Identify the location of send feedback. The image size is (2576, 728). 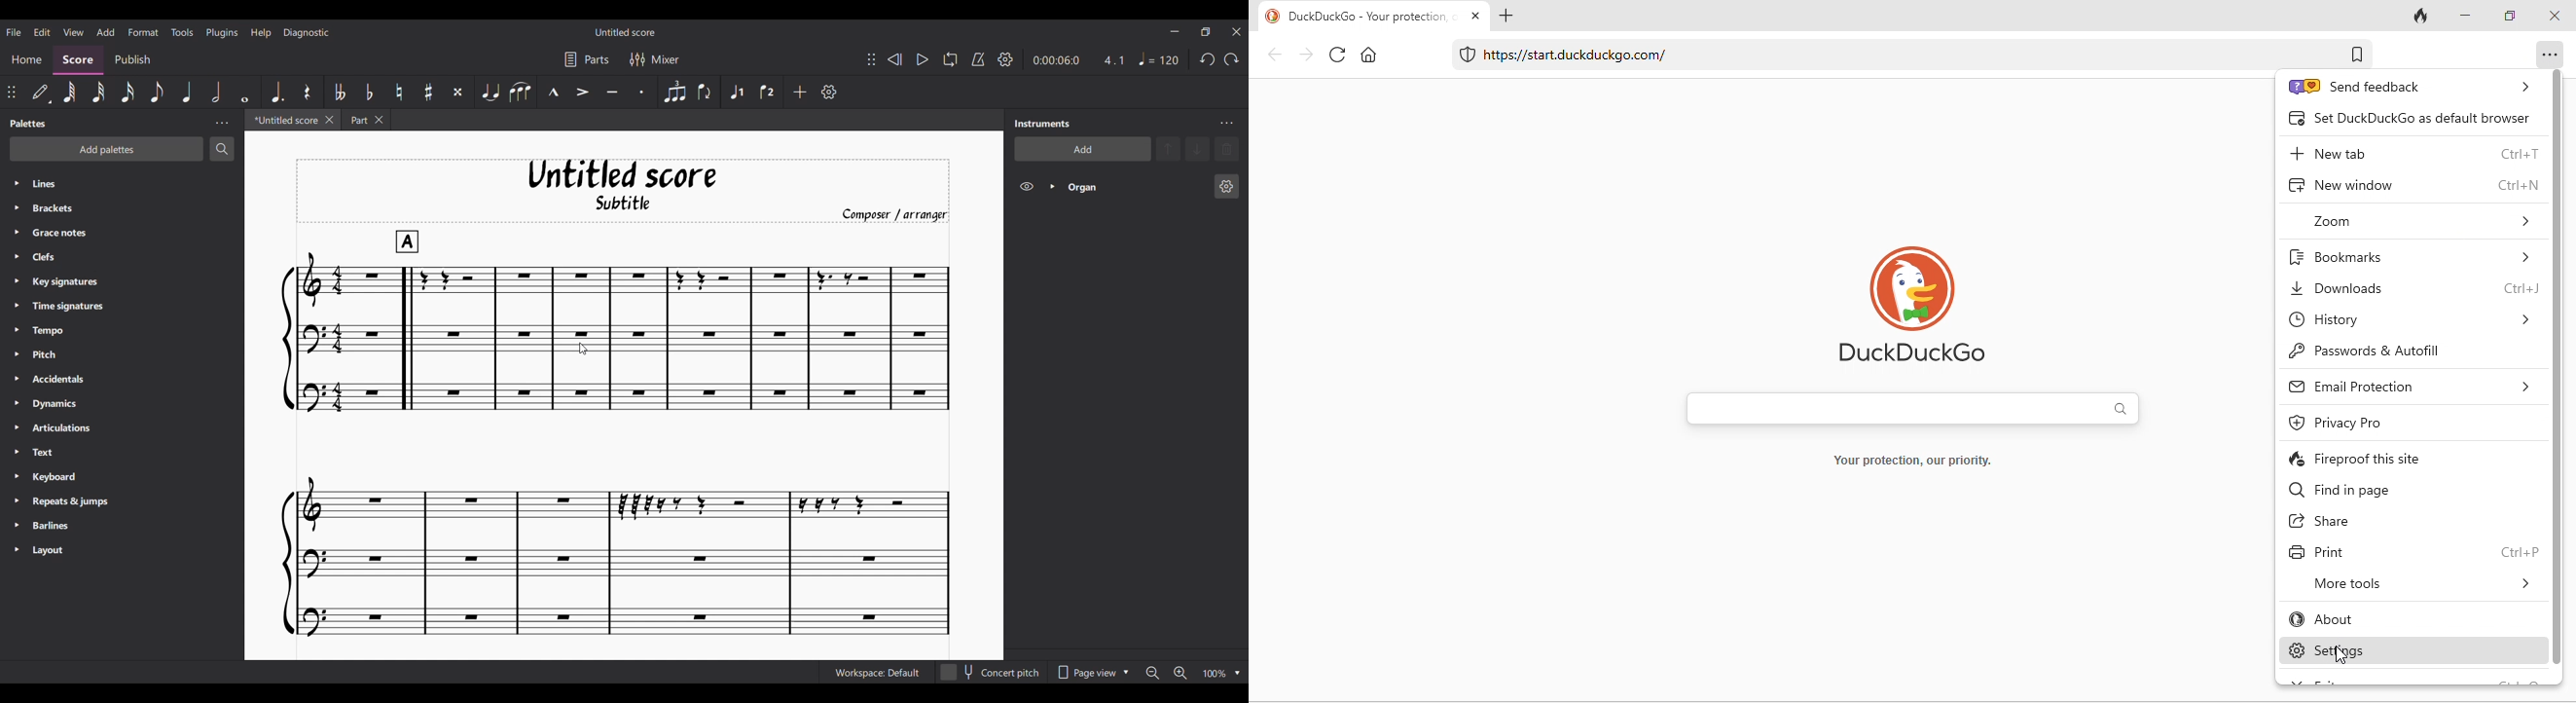
(2408, 87).